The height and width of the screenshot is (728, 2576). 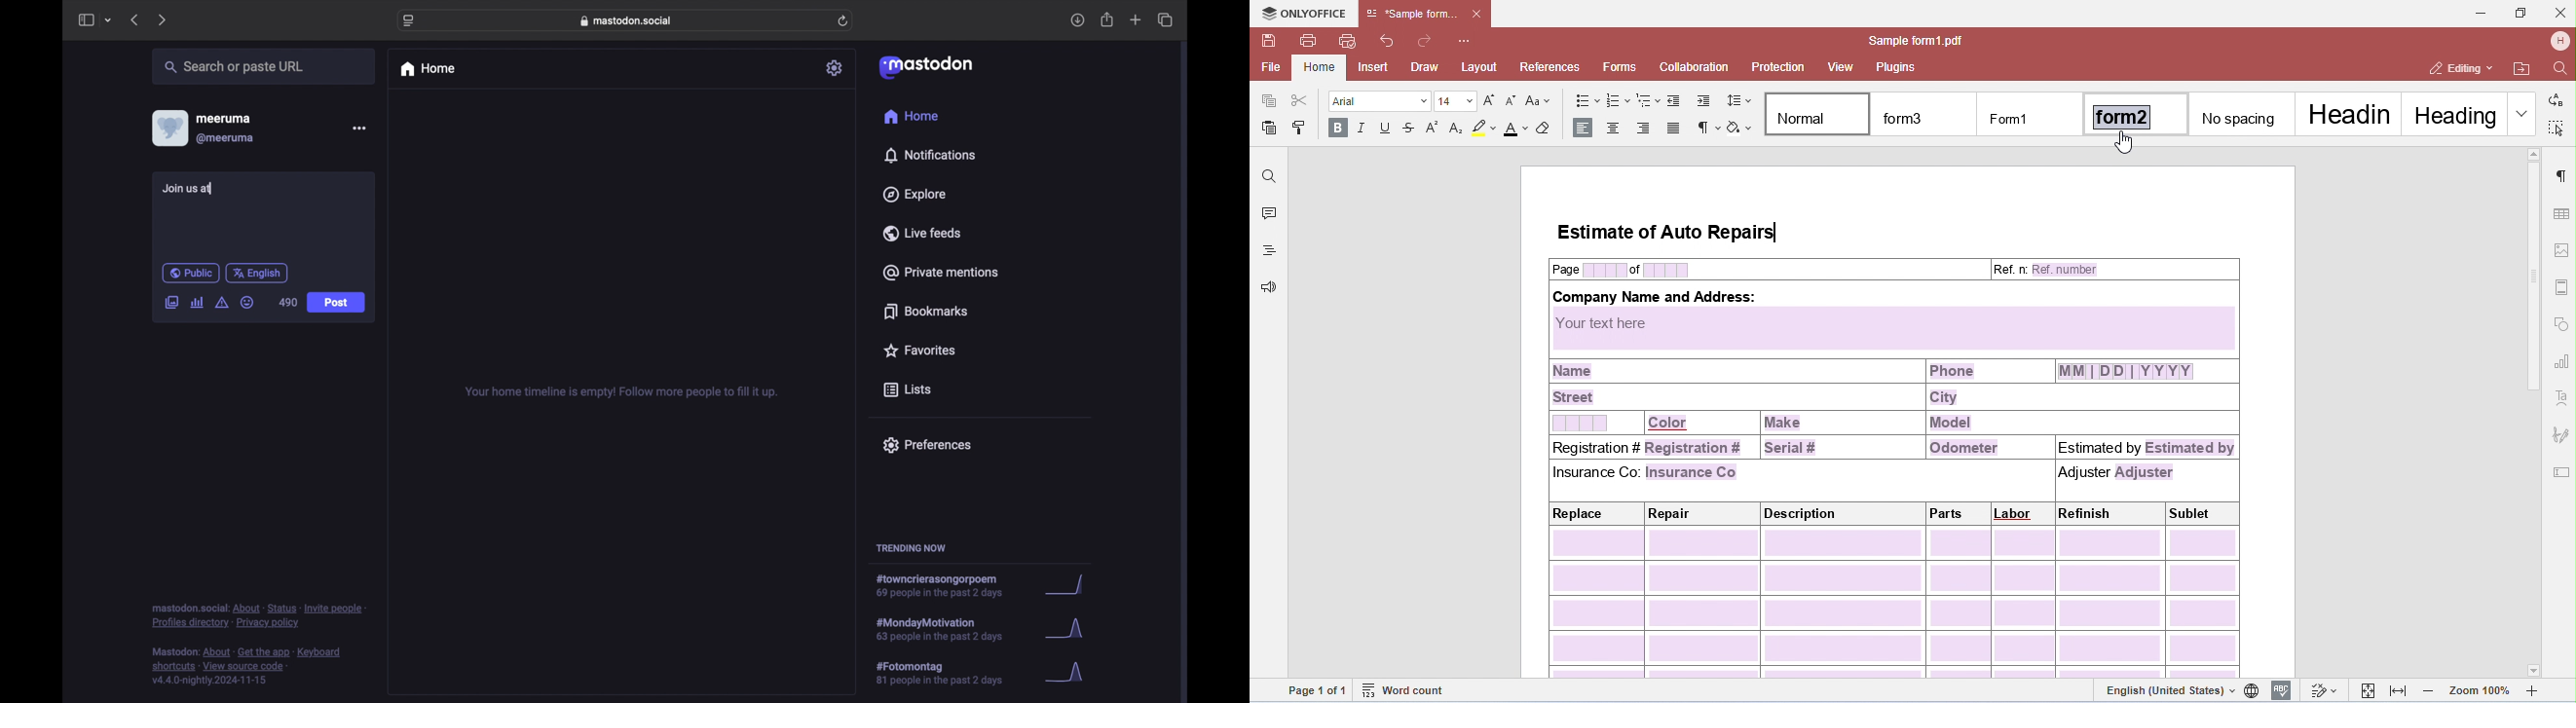 I want to click on Post, so click(x=338, y=304).